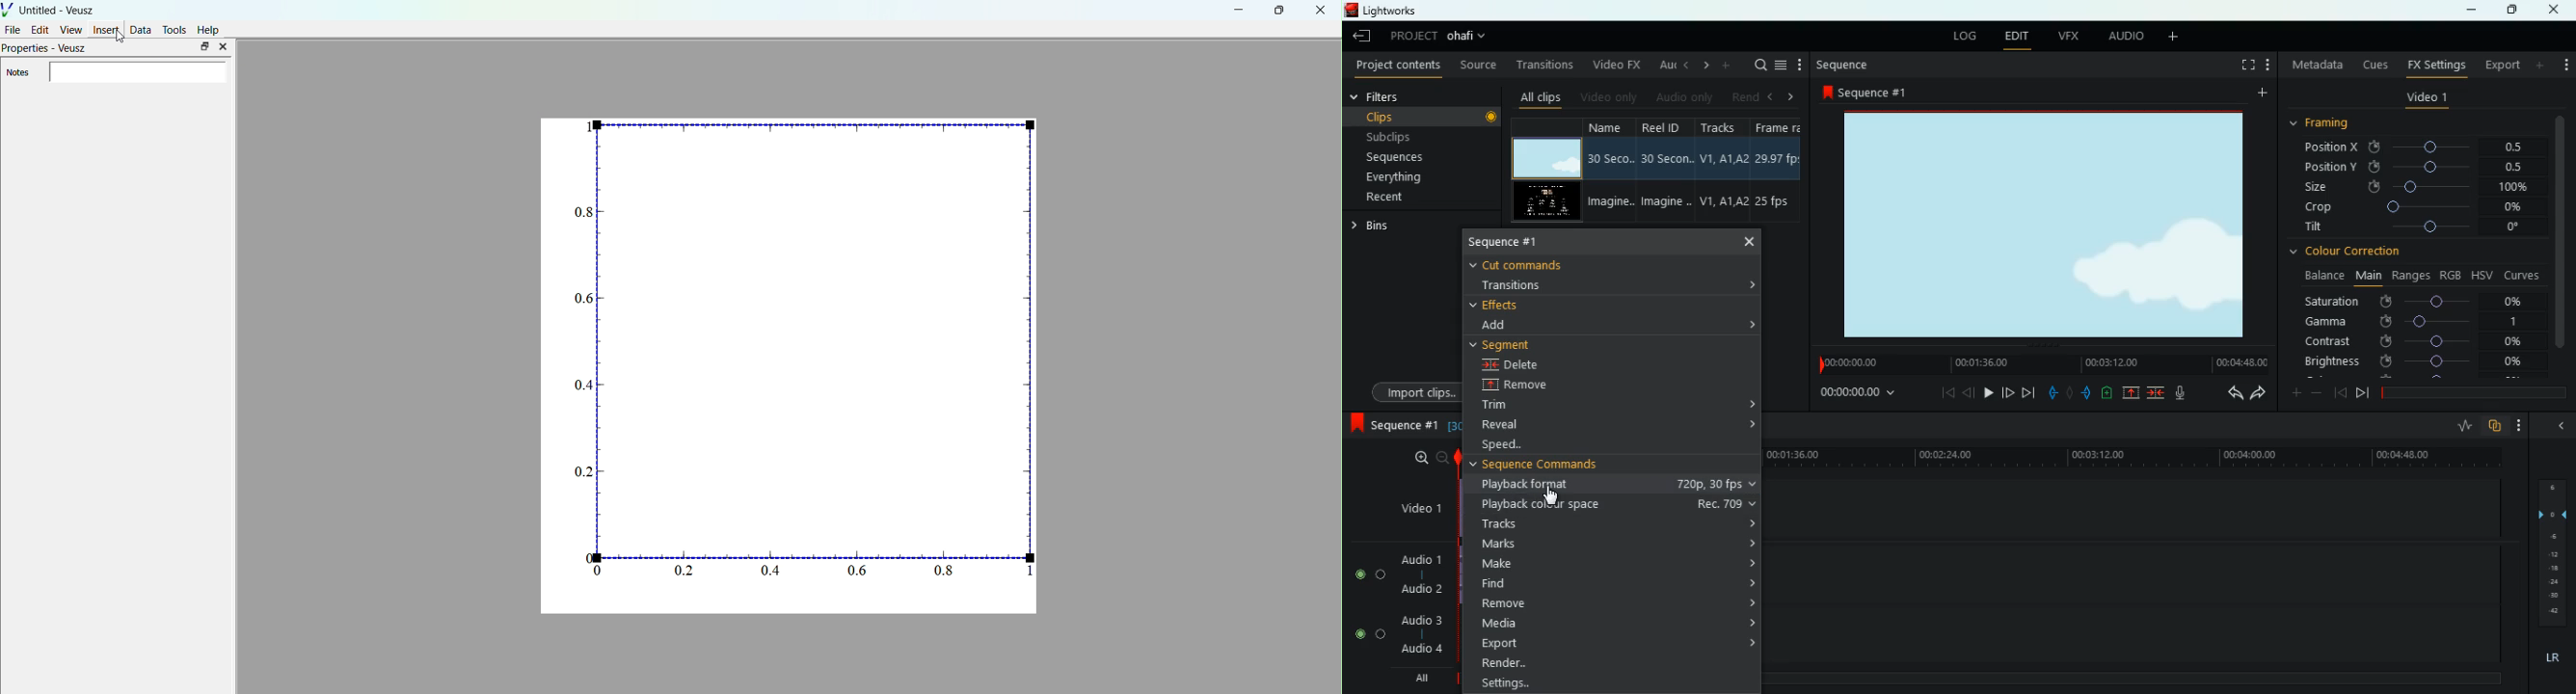  I want to click on transitions, so click(1543, 64).